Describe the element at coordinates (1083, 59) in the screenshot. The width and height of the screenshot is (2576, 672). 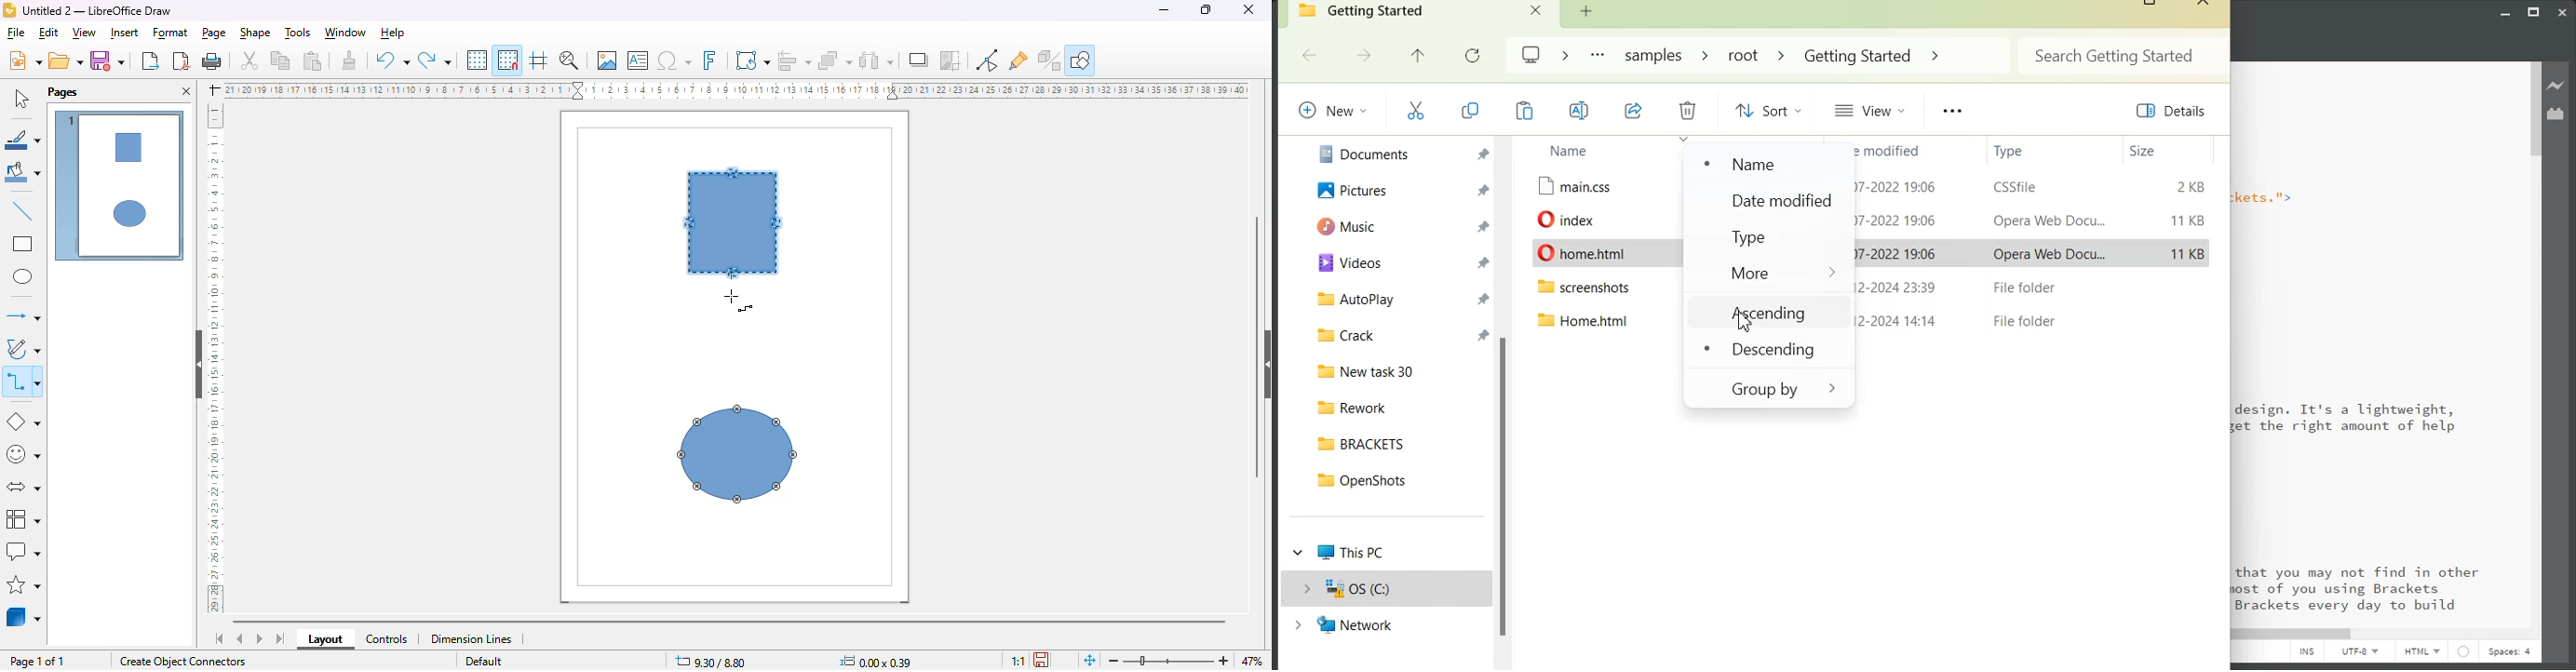
I see `show draw functions` at that location.